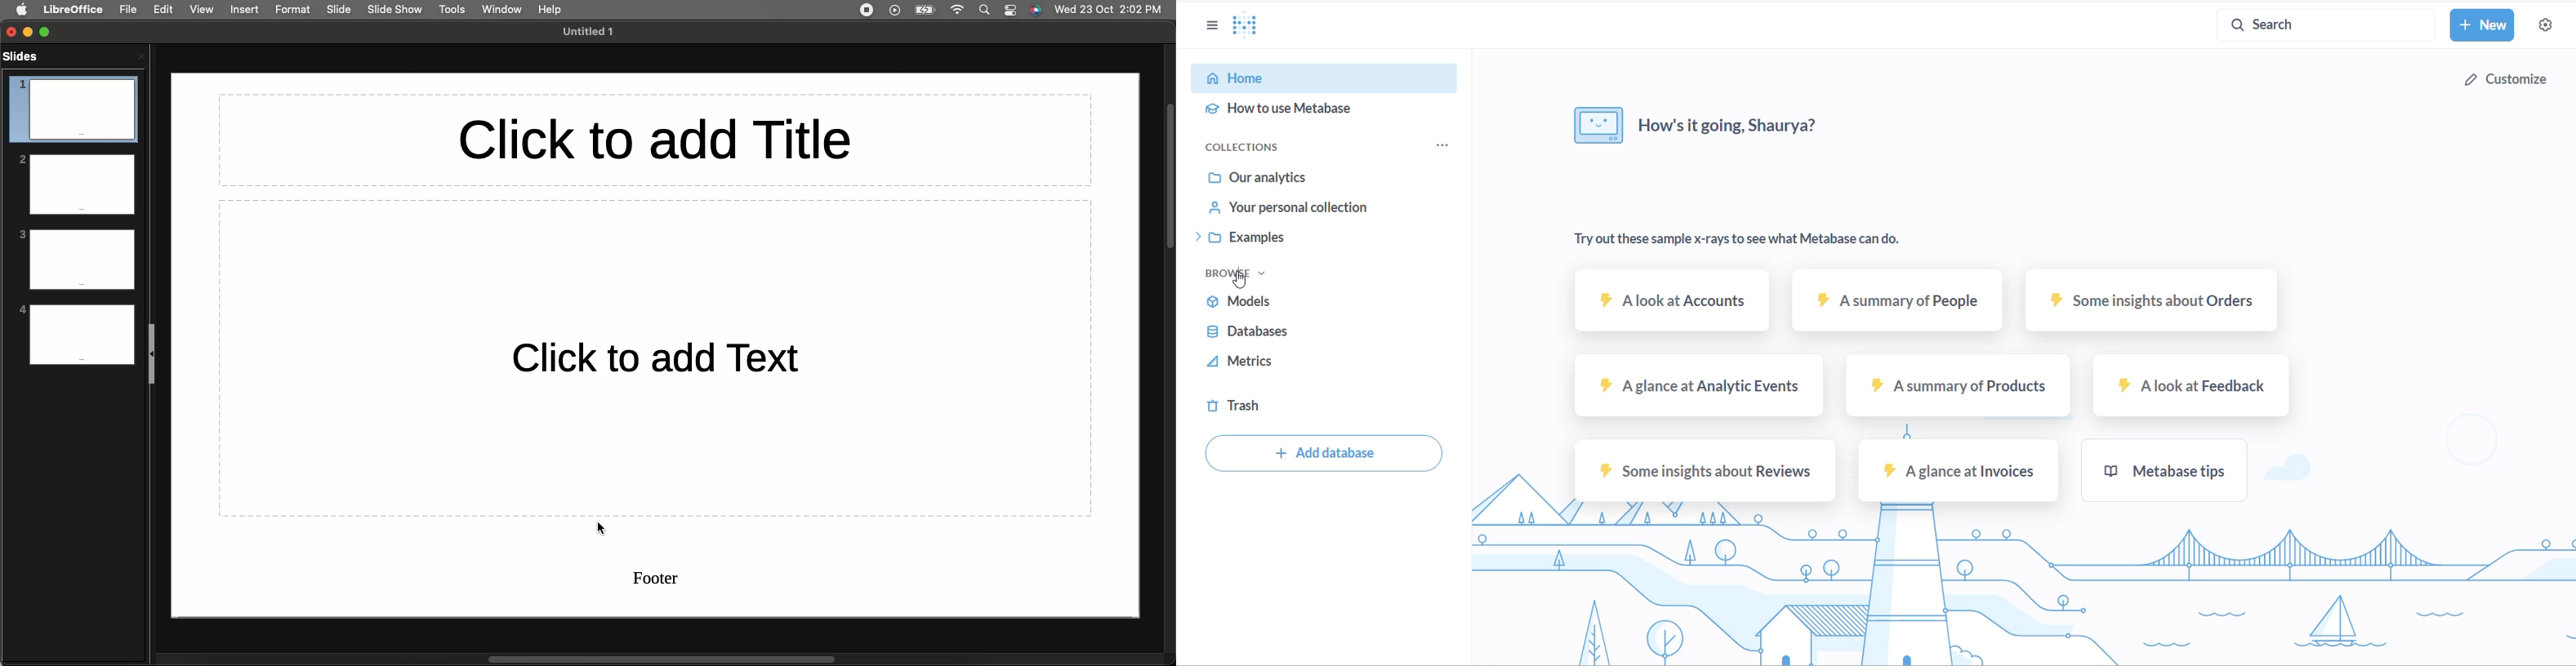 The width and height of the screenshot is (2576, 672). Describe the element at coordinates (550, 10) in the screenshot. I see `Hel` at that location.